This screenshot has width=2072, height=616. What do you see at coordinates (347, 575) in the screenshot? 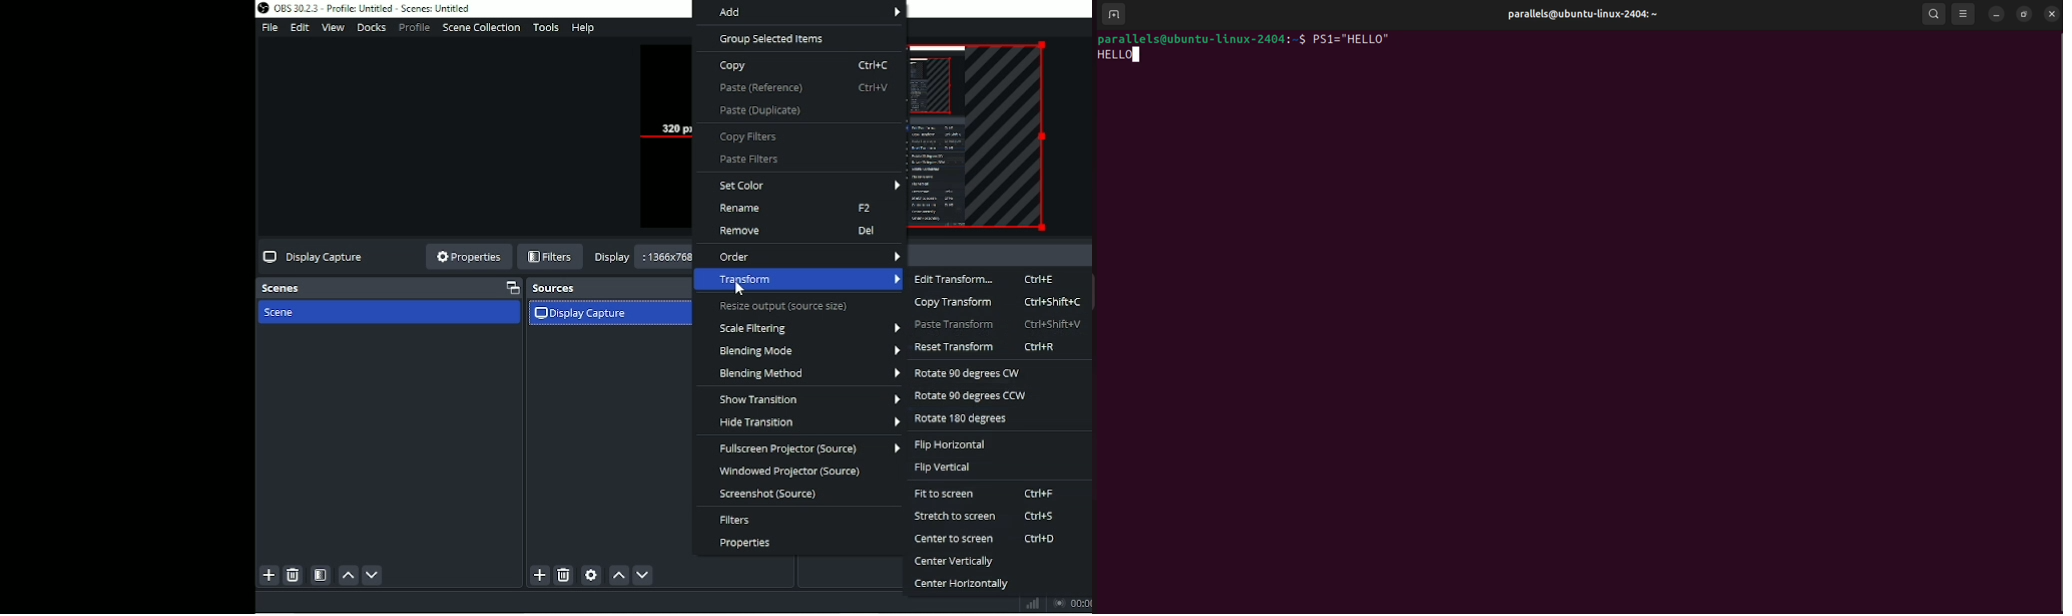
I see `Move scene up` at bounding box center [347, 575].